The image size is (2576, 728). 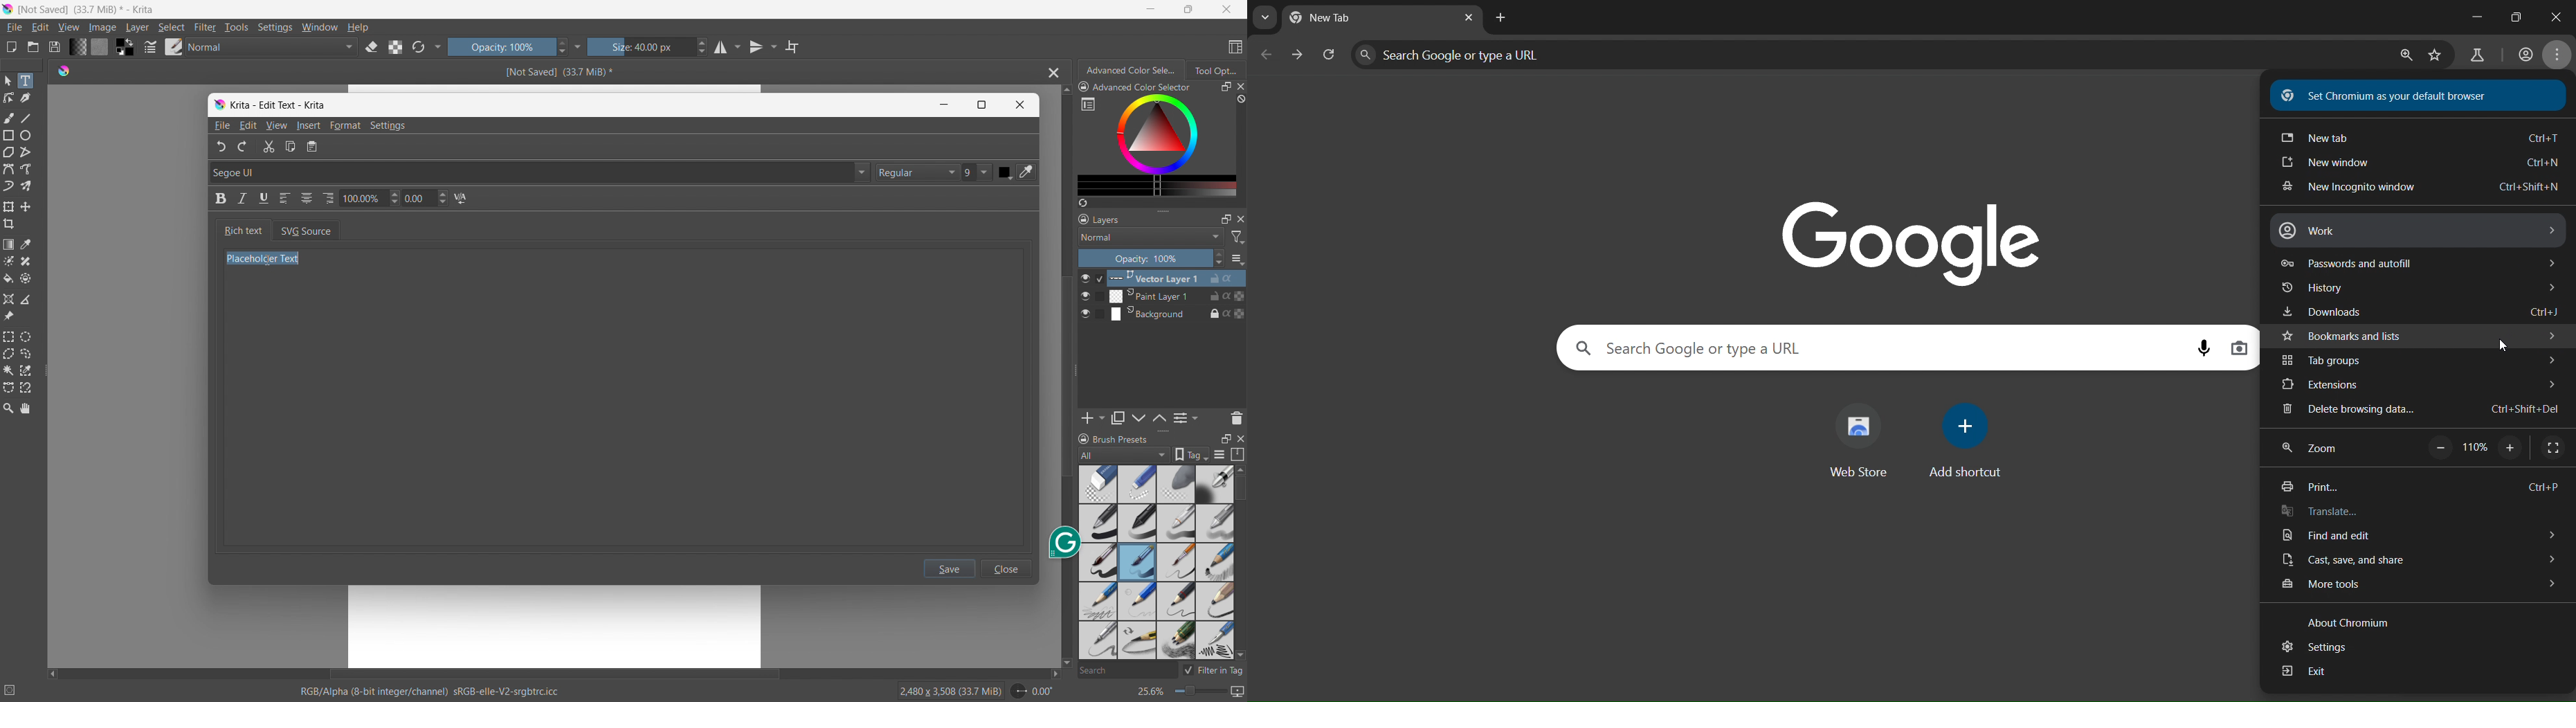 What do you see at coordinates (1240, 86) in the screenshot?
I see `close` at bounding box center [1240, 86].